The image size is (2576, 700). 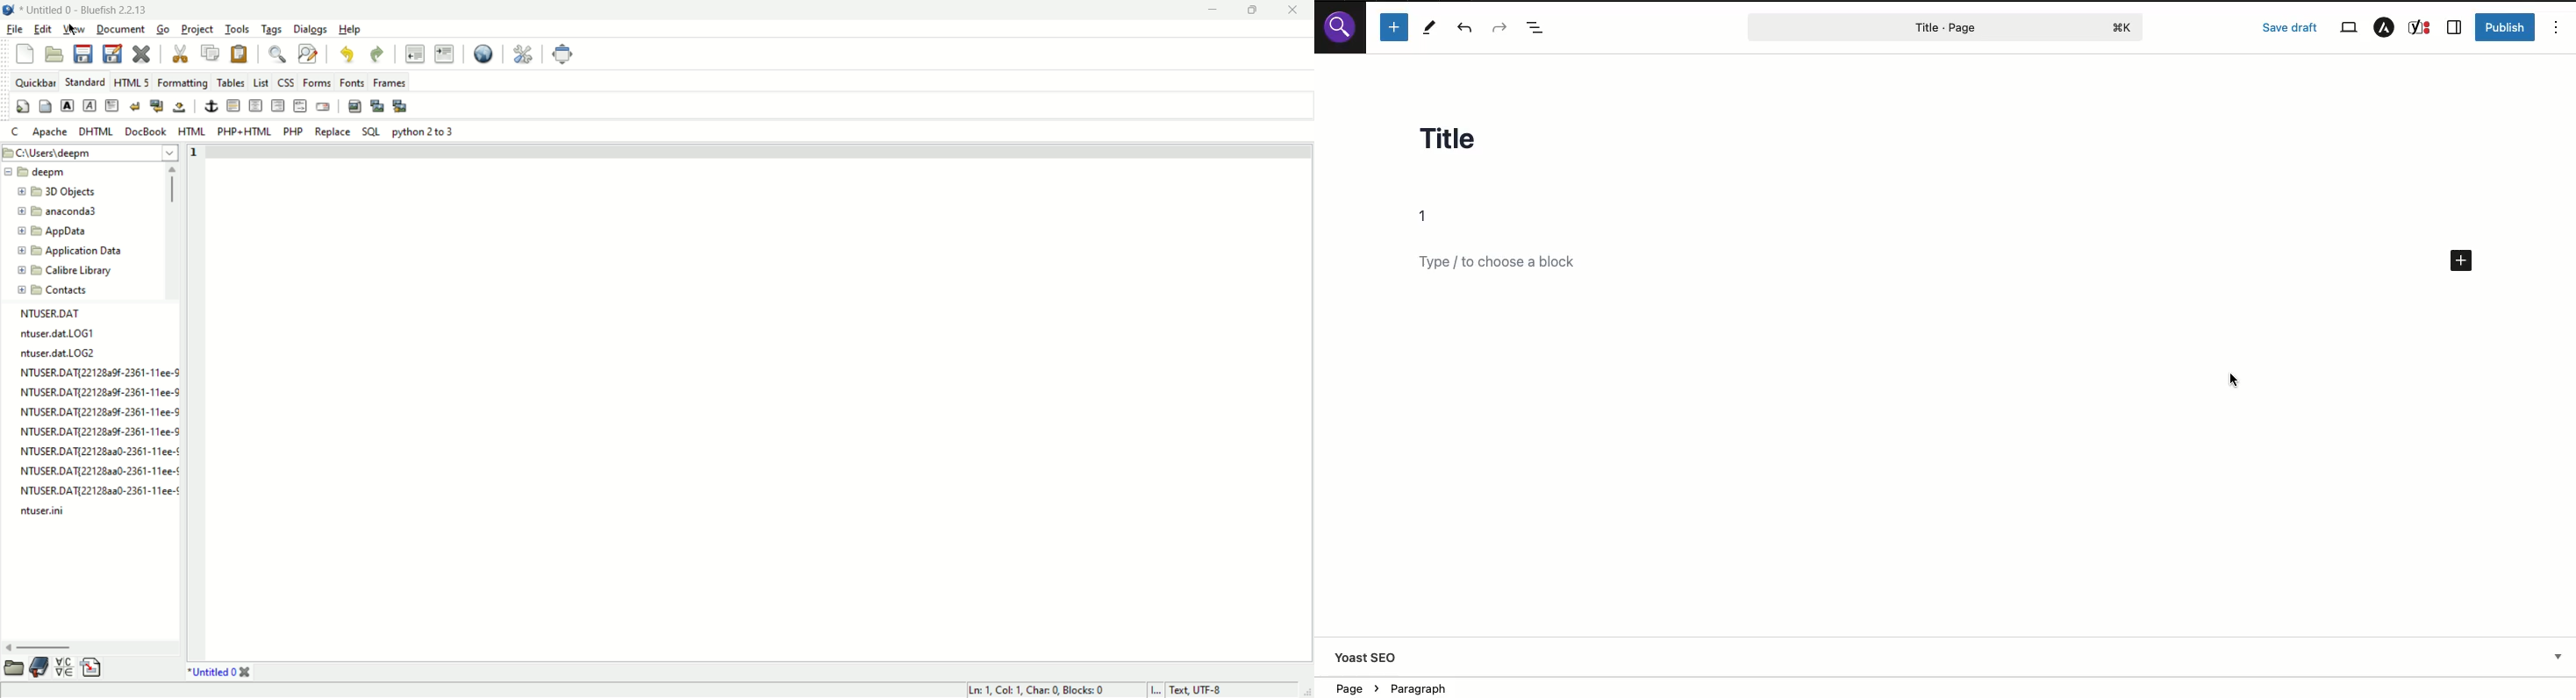 What do you see at coordinates (238, 28) in the screenshot?
I see `tools` at bounding box center [238, 28].